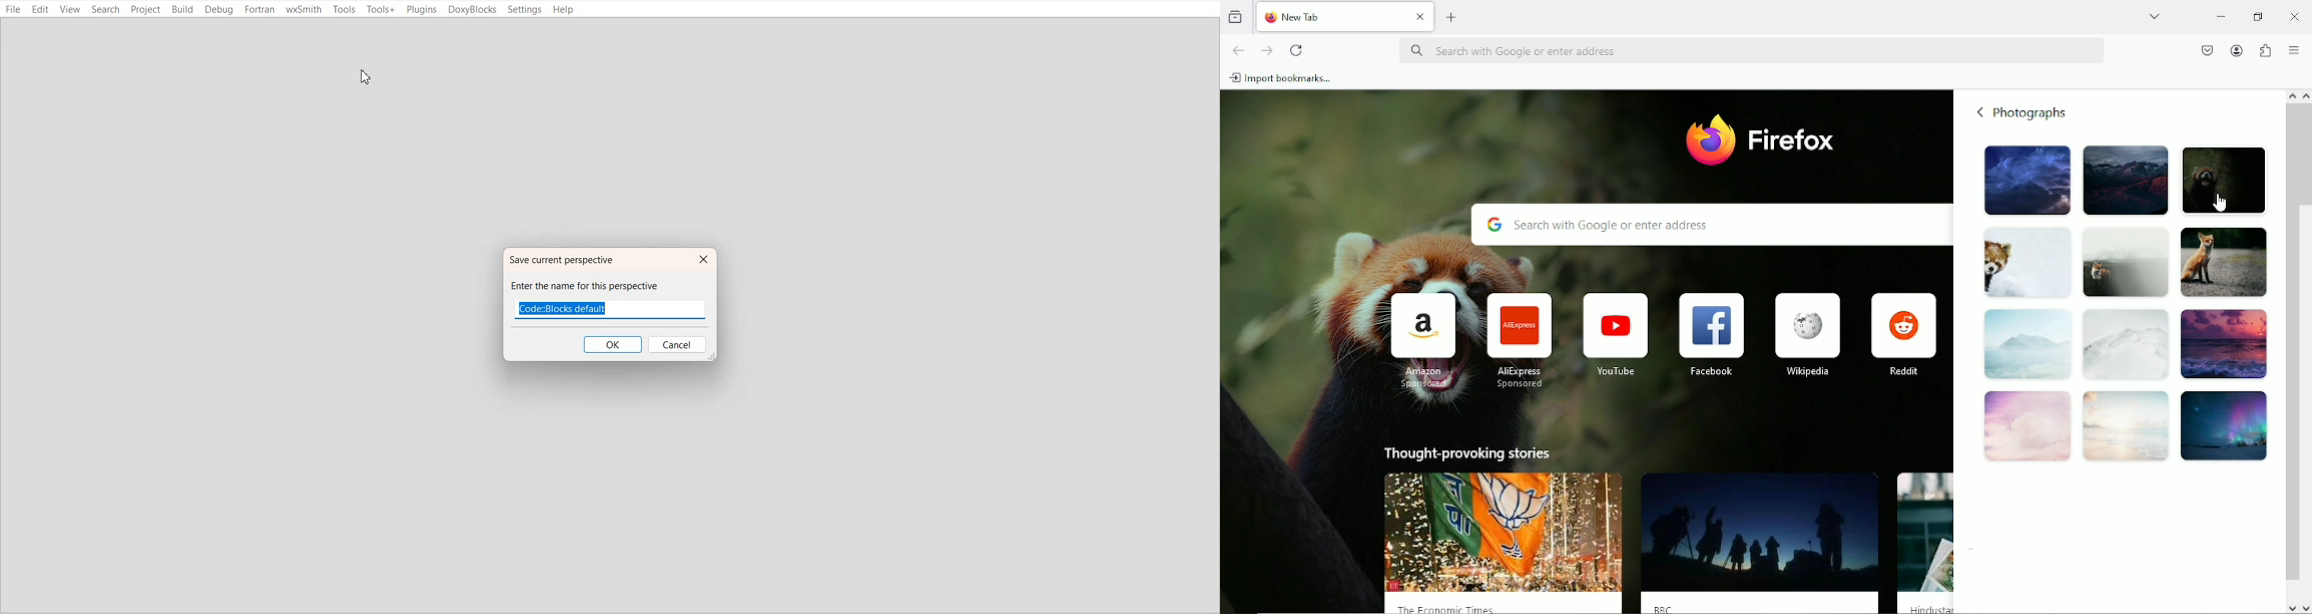 The image size is (2324, 616). Describe the element at coordinates (569, 259) in the screenshot. I see `Save current perspective` at that location.